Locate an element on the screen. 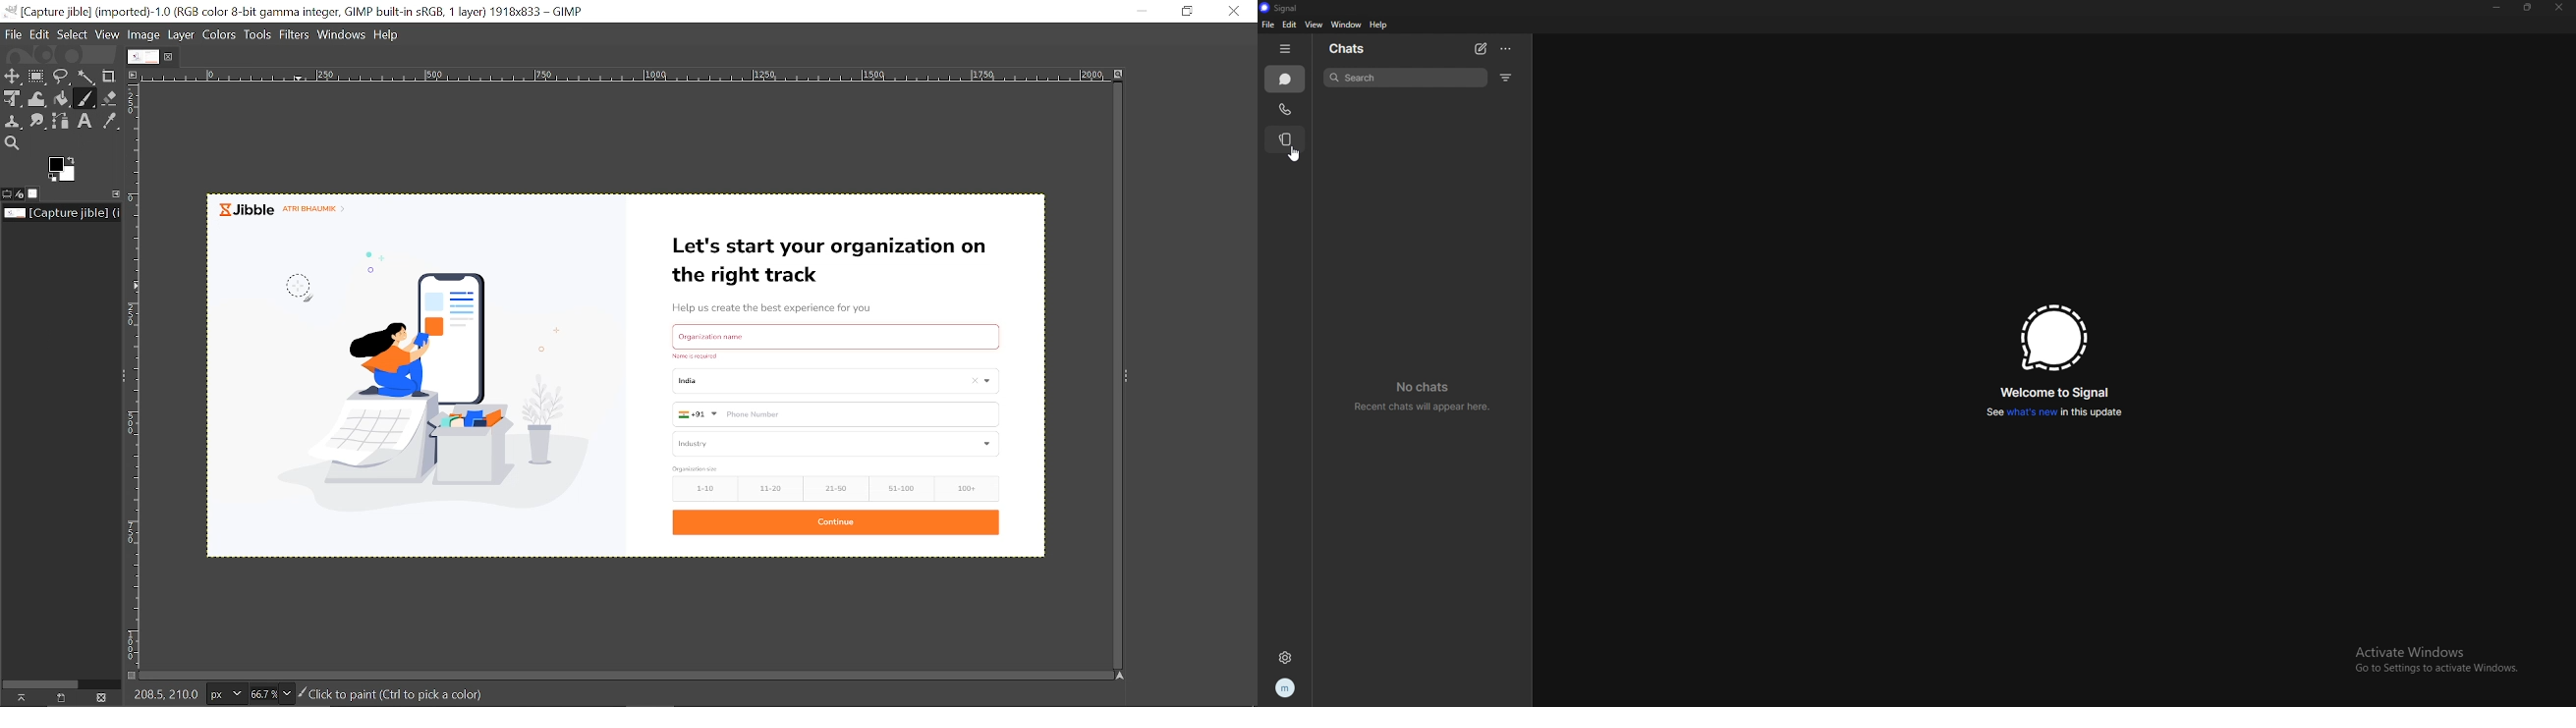 The height and width of the screenshot is (728, 2576). Device status is located at coordinates (22, 194).